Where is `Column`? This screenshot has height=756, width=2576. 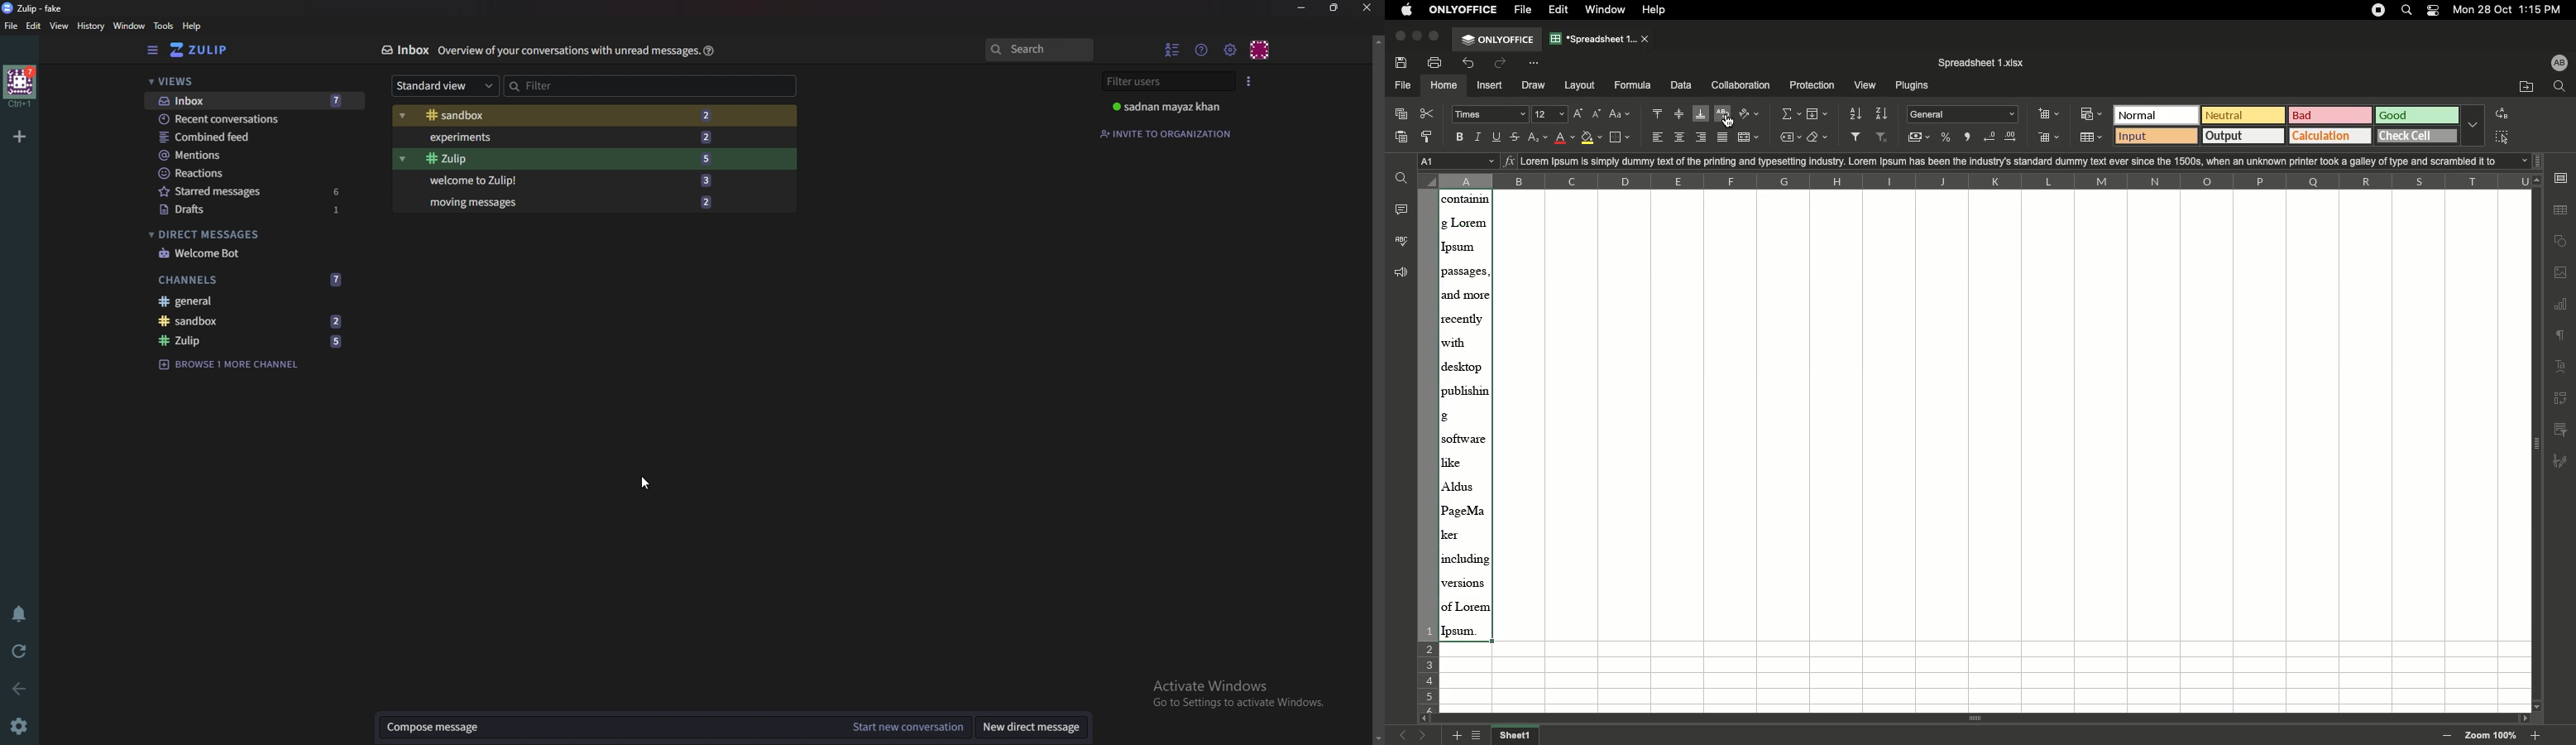 Column is located at coordinates (1972, 181).